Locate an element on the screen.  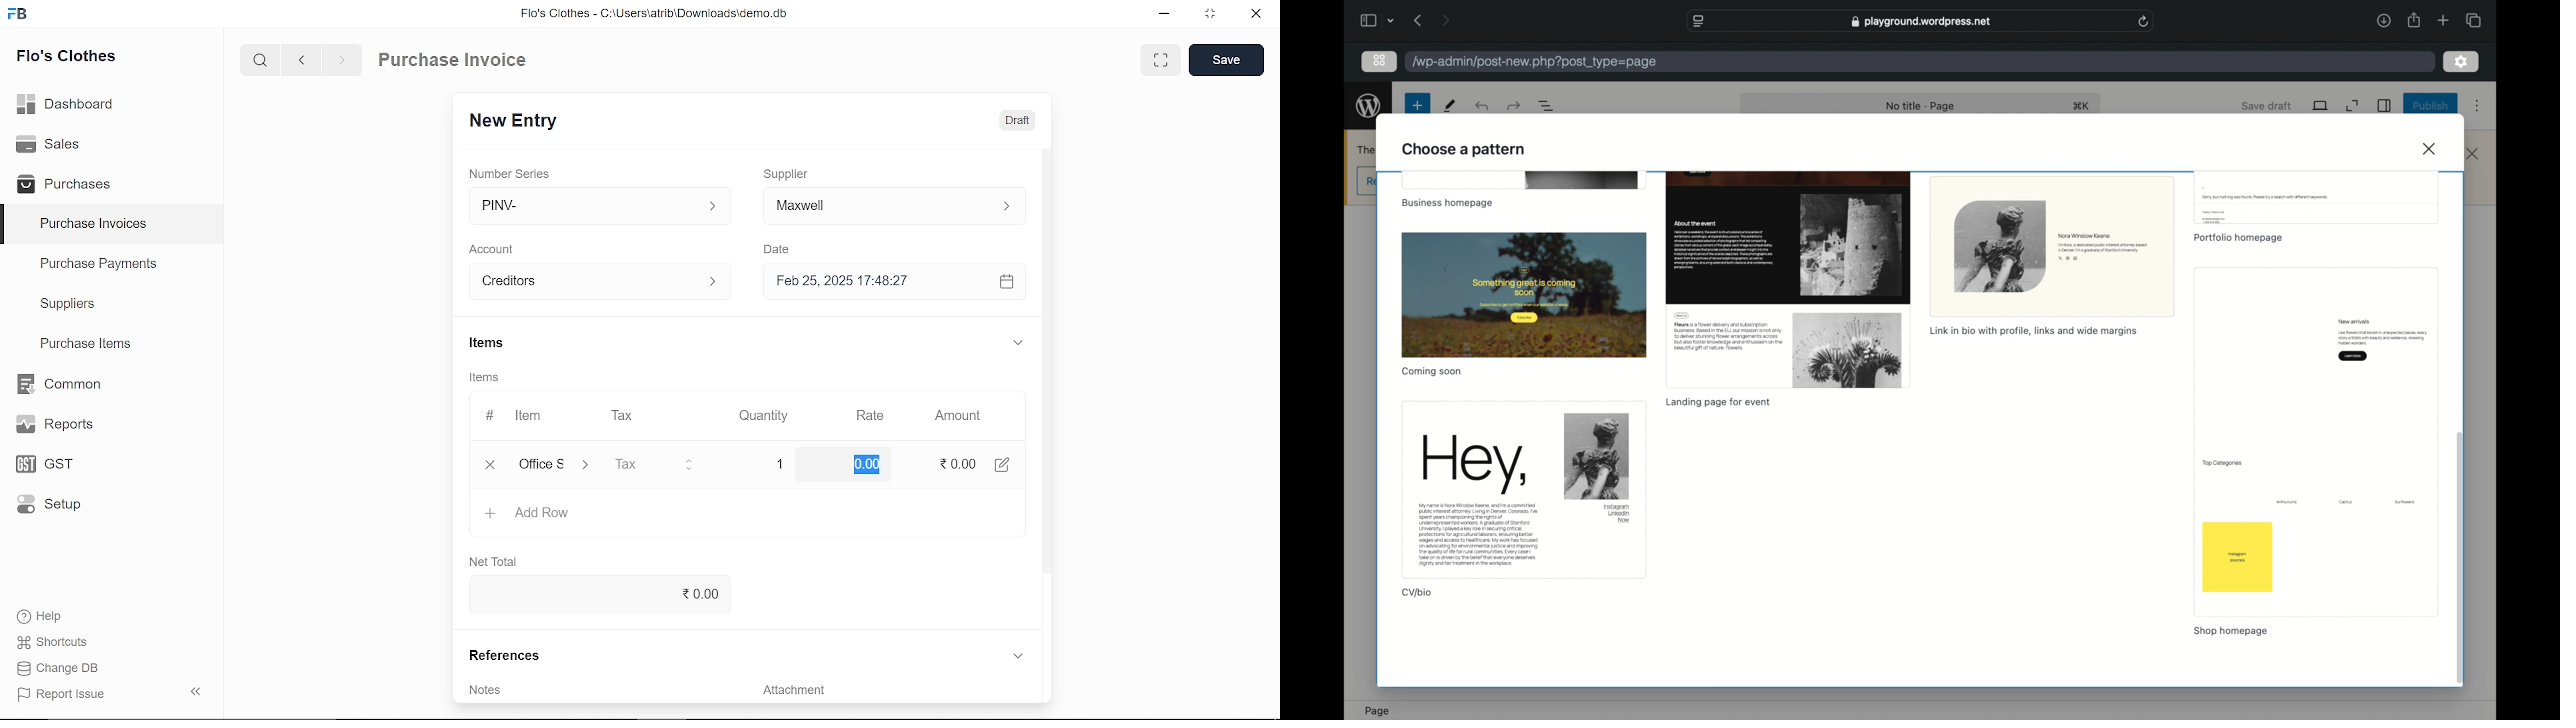
view is located at coordinates (2320, 106).